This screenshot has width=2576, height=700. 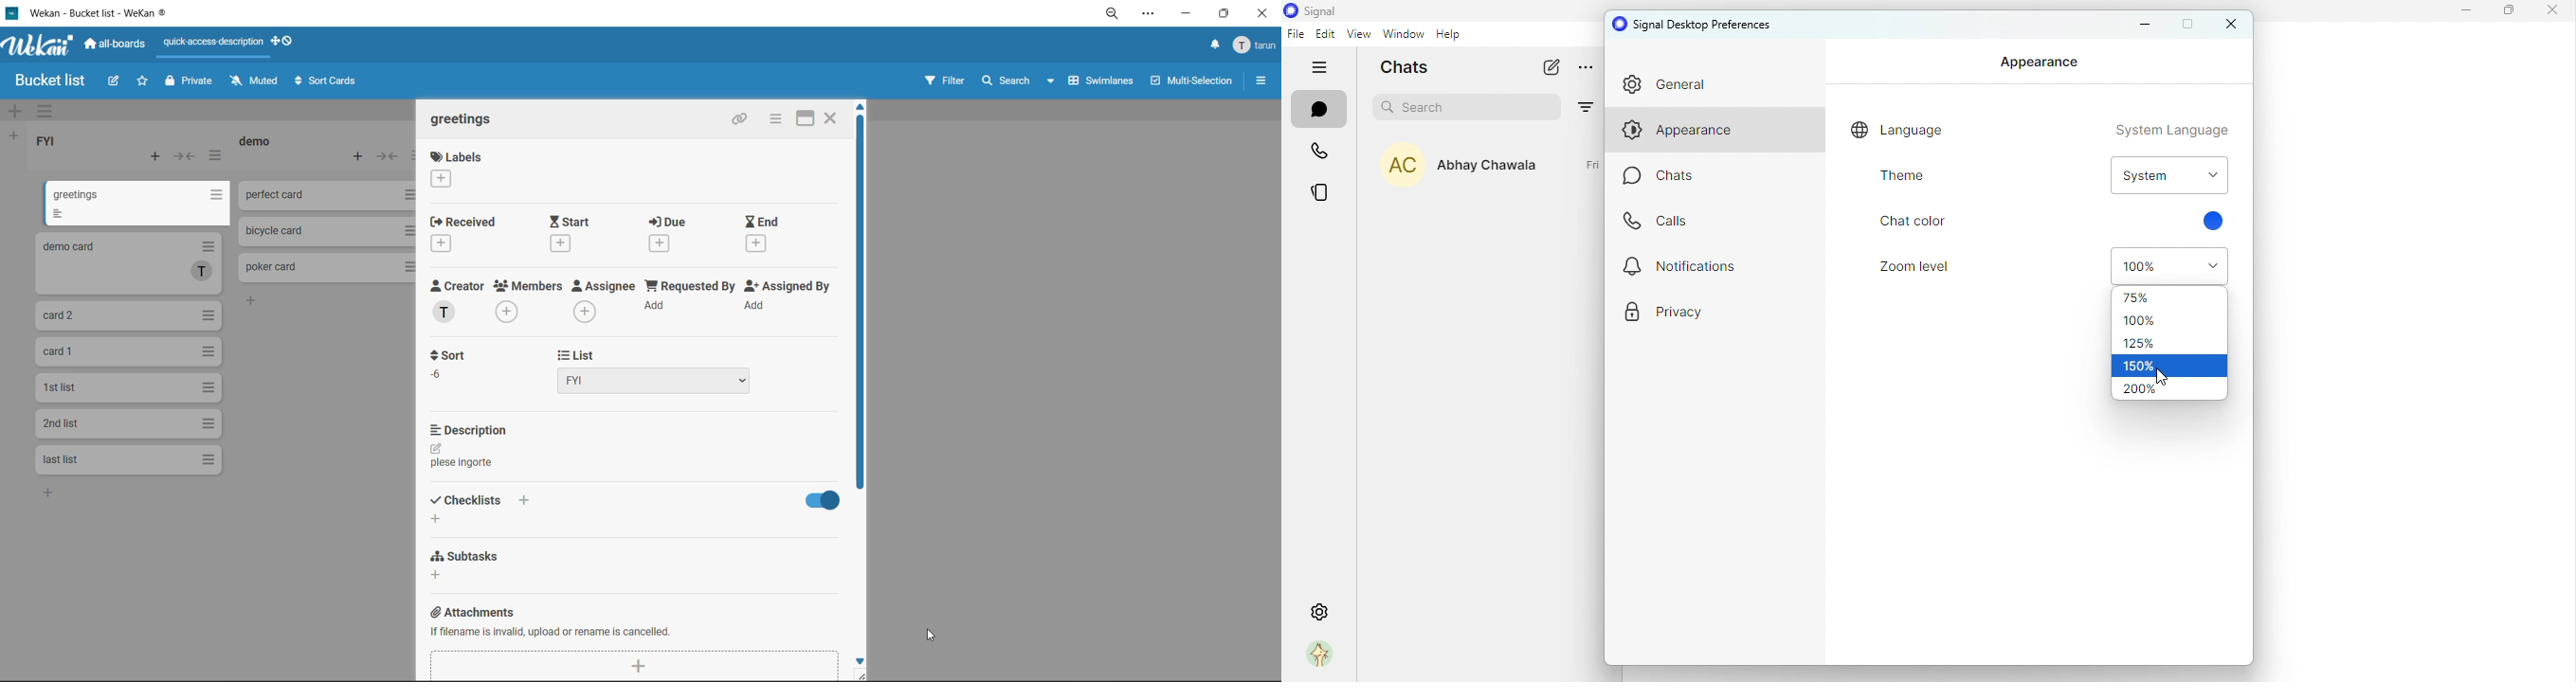 I want to click on search, so click(x=1021, y=80).